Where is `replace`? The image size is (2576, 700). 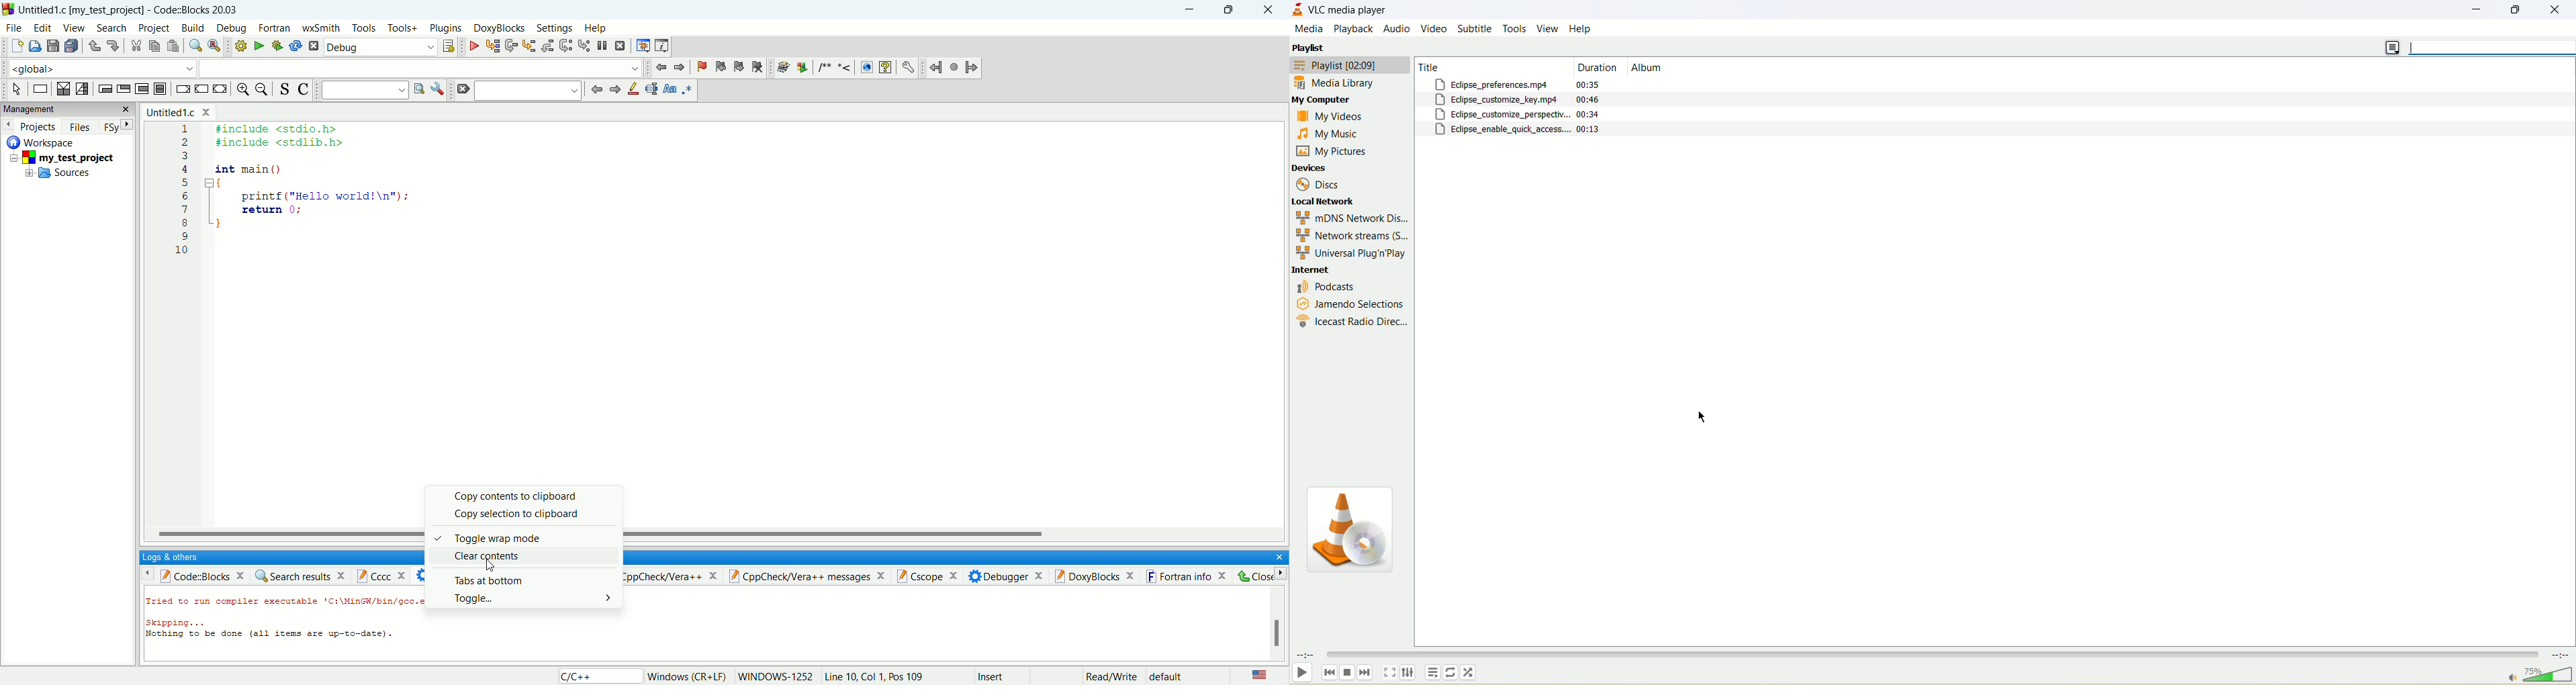
replace is located at coordinates (214, 46).